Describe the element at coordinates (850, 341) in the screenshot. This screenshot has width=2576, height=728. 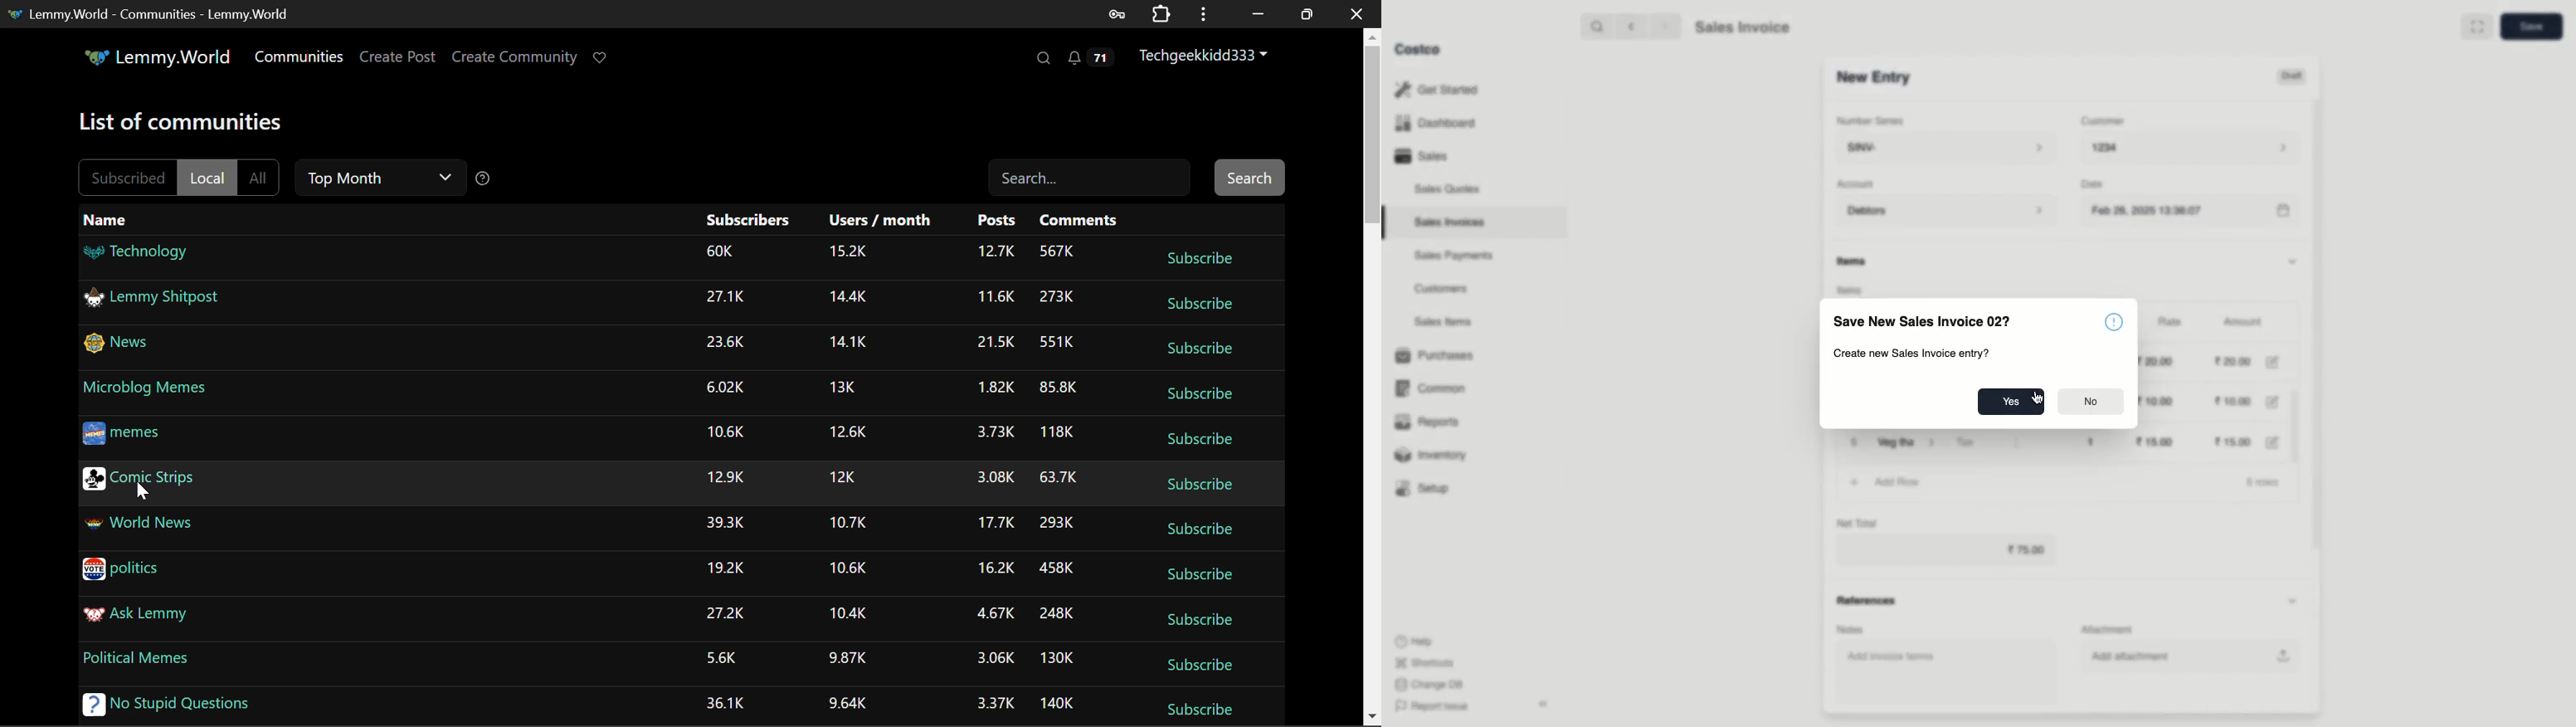
I see `14.1K` at that location.